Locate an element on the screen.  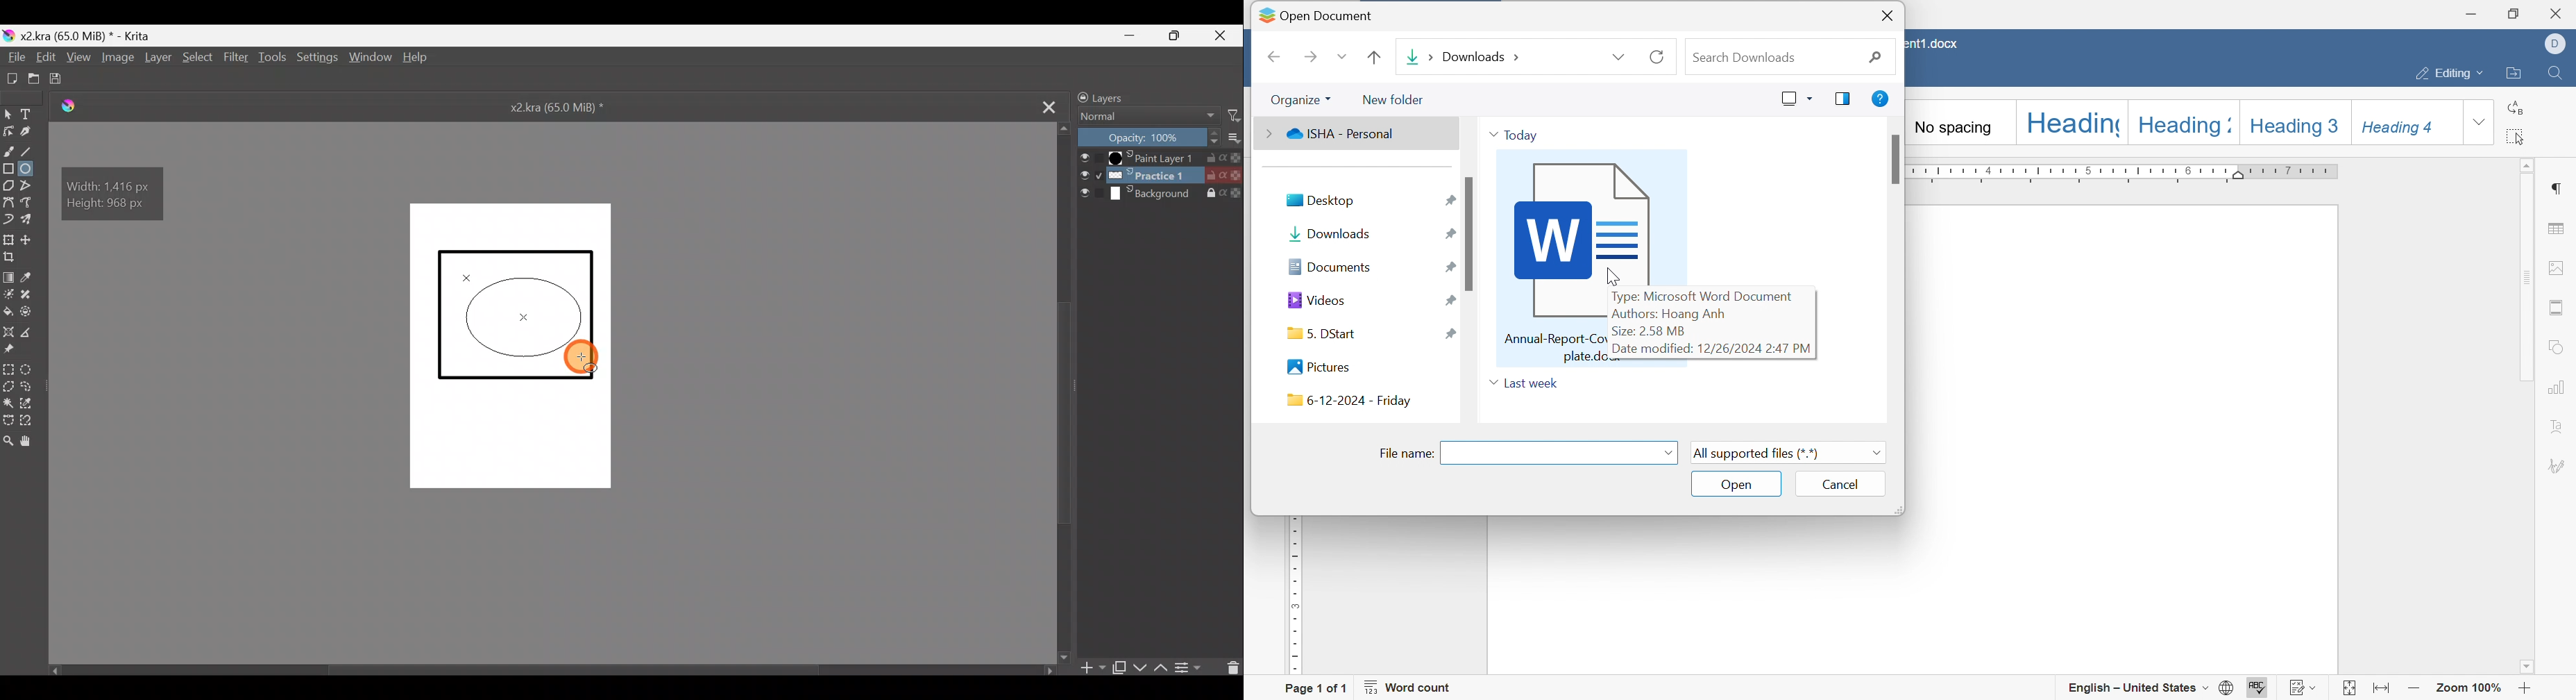
View is located at coordinates (81, 58).